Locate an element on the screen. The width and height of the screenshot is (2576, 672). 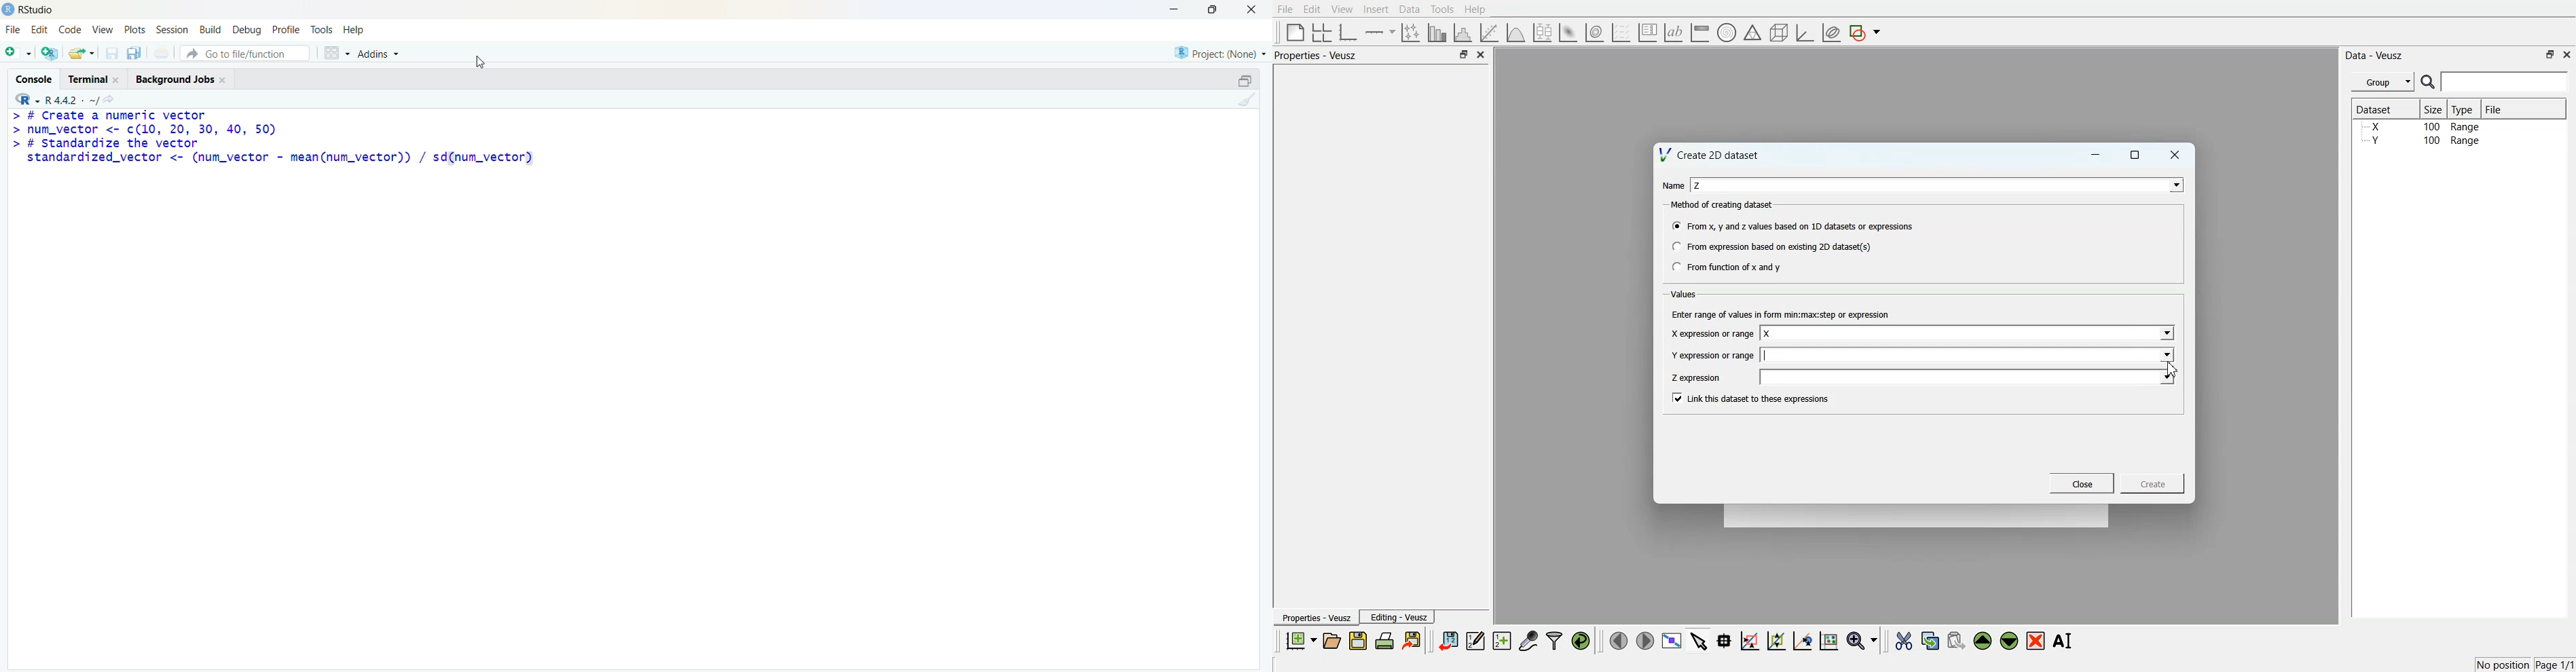
close is located at coordinates (117, 80).